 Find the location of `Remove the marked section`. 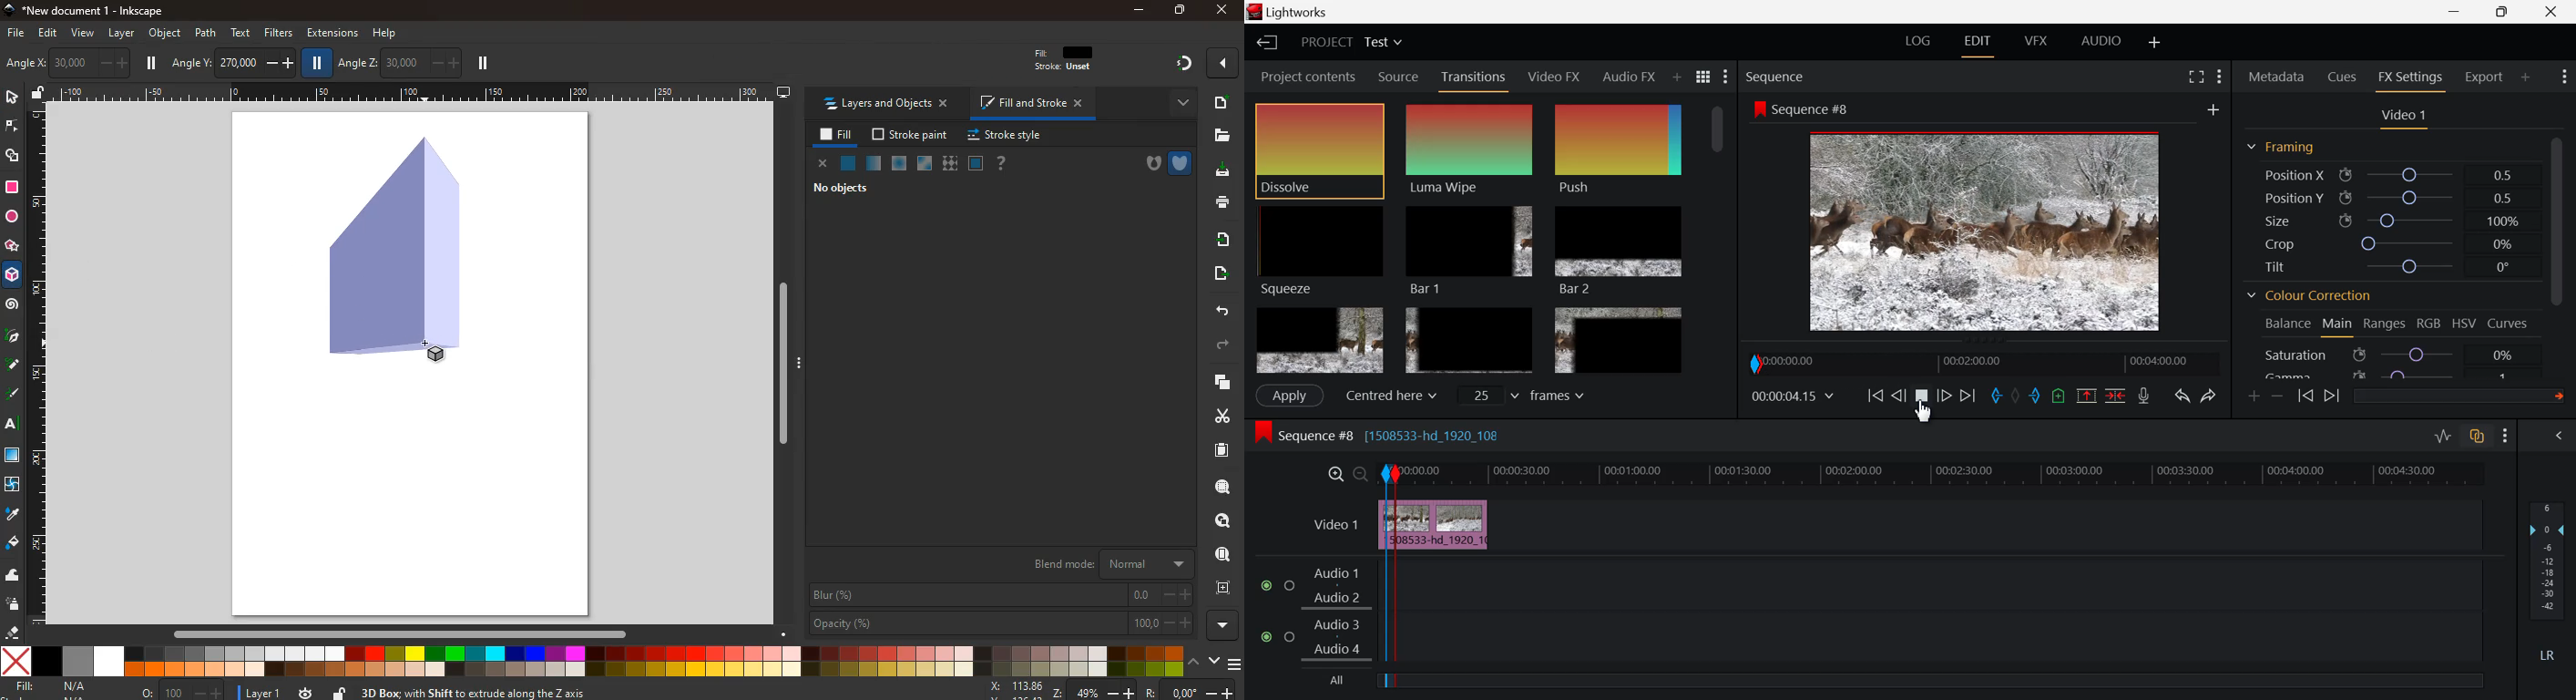

Remove the marked section is located at coordinates (2087, 394).